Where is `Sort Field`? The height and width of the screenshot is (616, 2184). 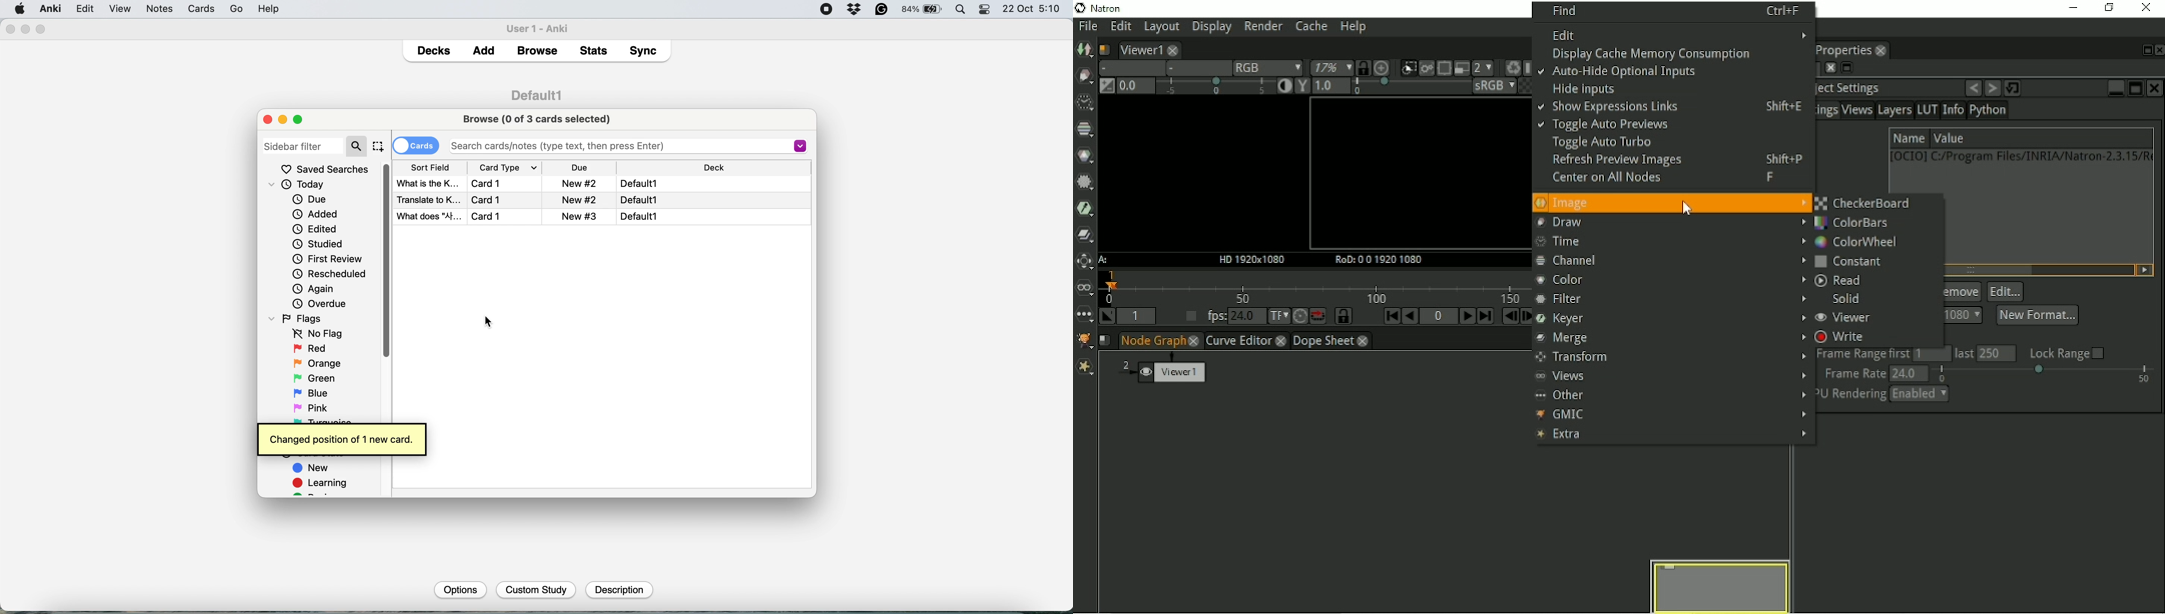 Sort Field is located at coordinates (431, 167).